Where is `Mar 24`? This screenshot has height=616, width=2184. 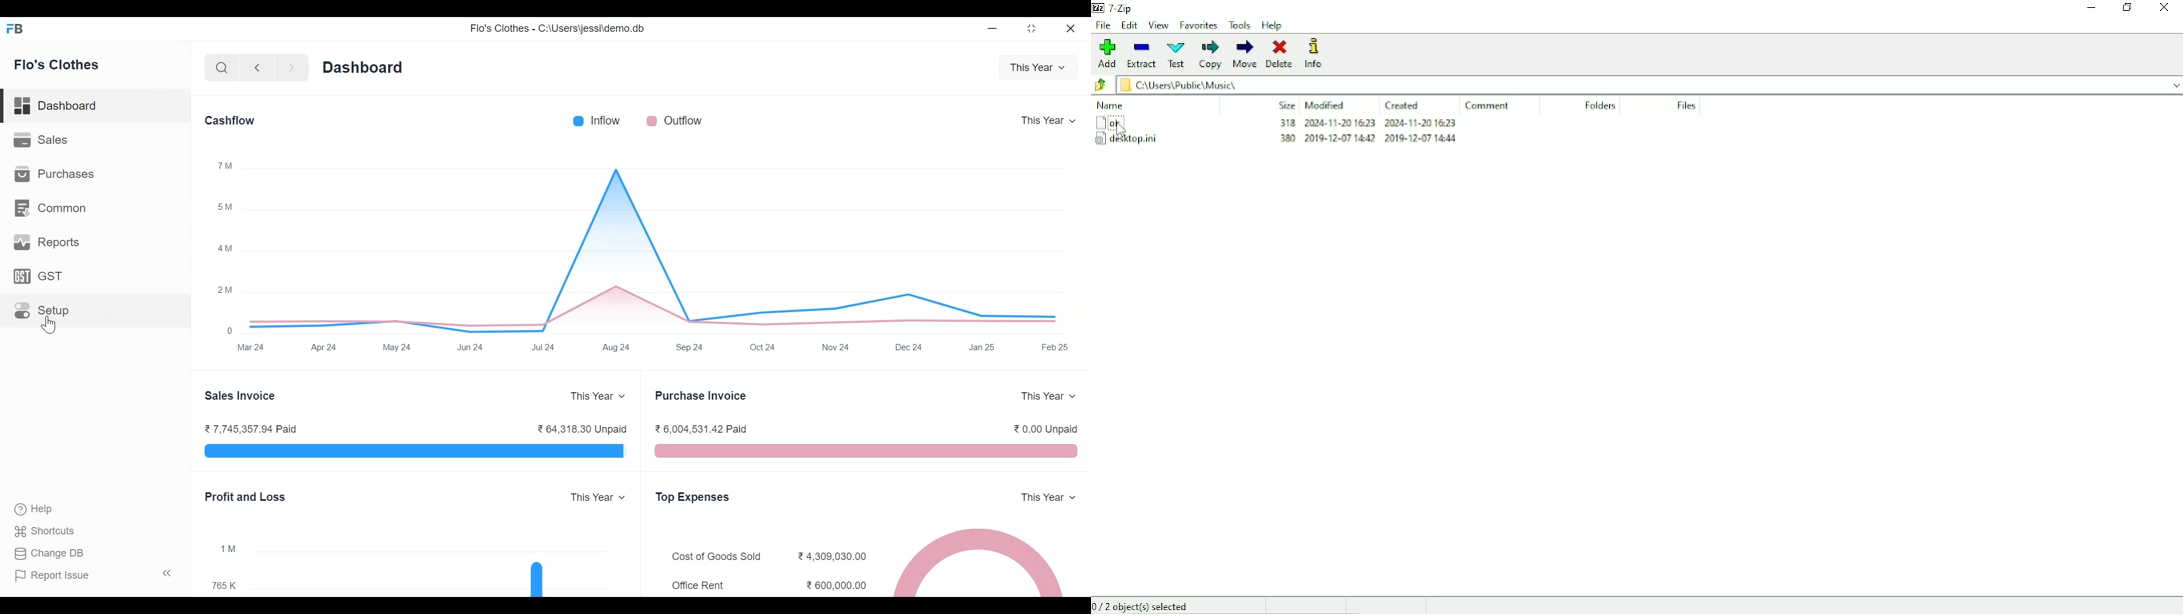 Mar 24 is located at coordinates (250, 347).